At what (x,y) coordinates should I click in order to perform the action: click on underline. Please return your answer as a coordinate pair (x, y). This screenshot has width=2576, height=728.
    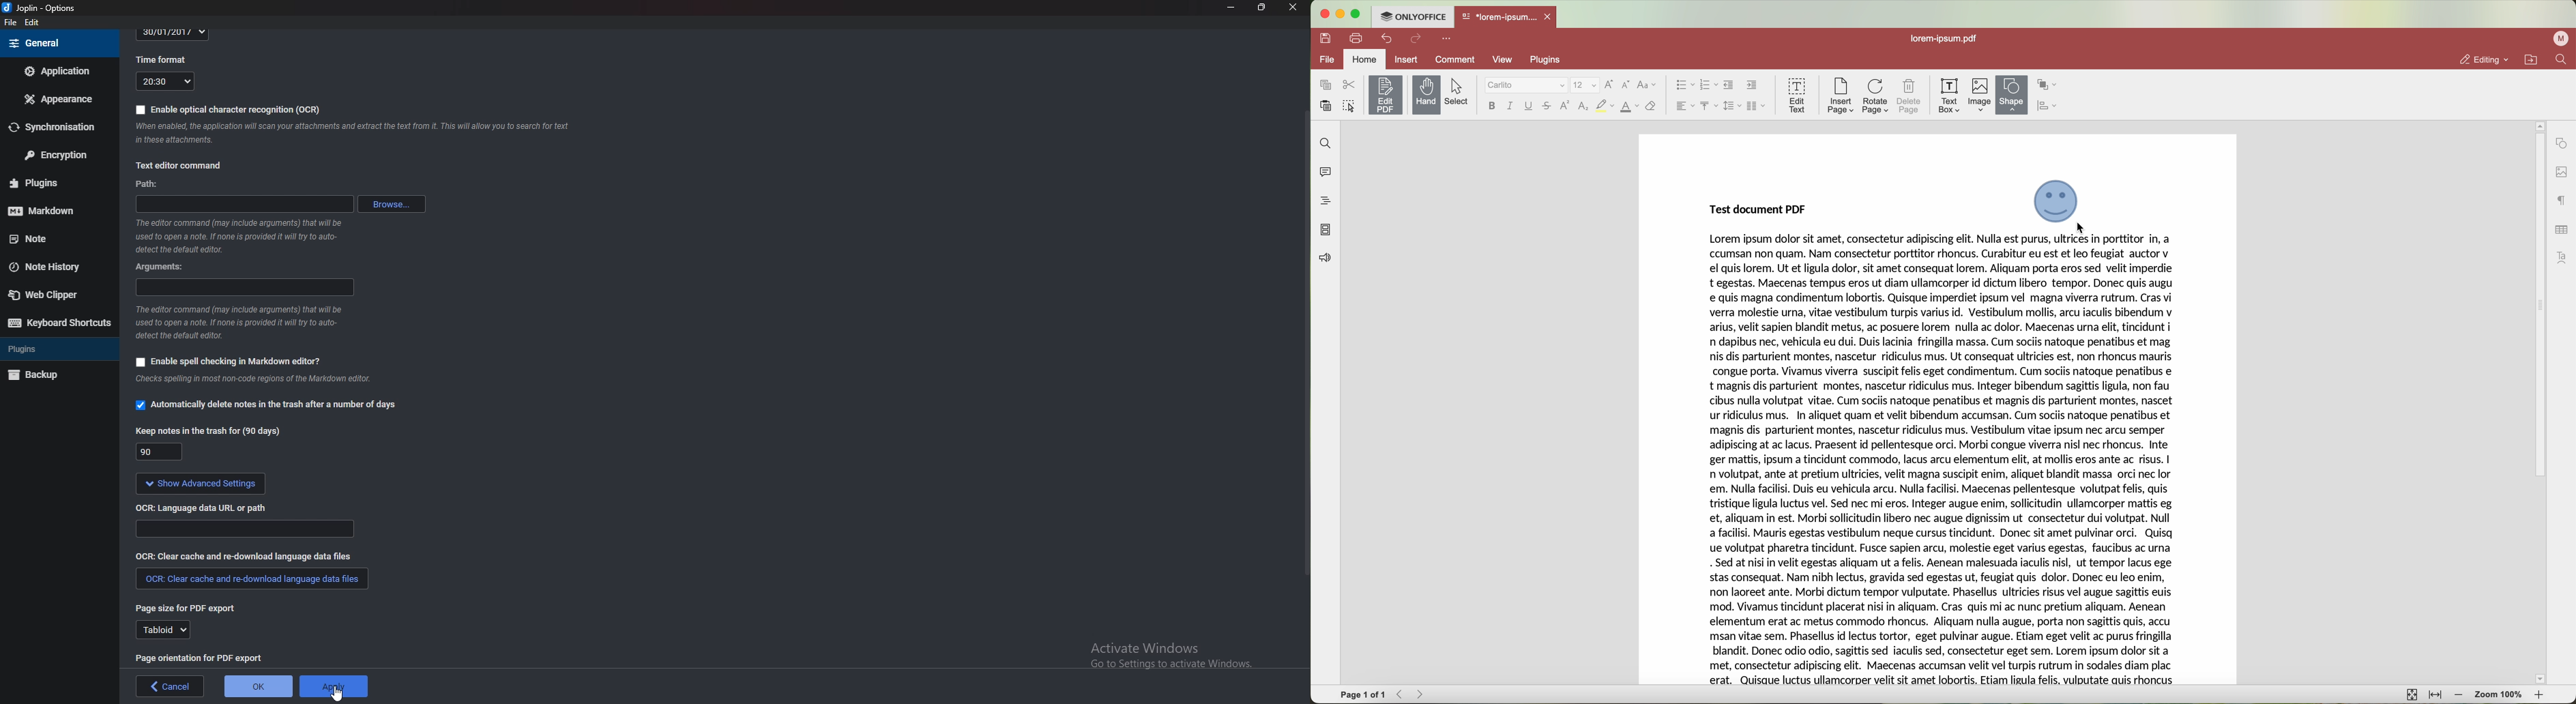
    Looking at the image, I should click on (1529, 106).